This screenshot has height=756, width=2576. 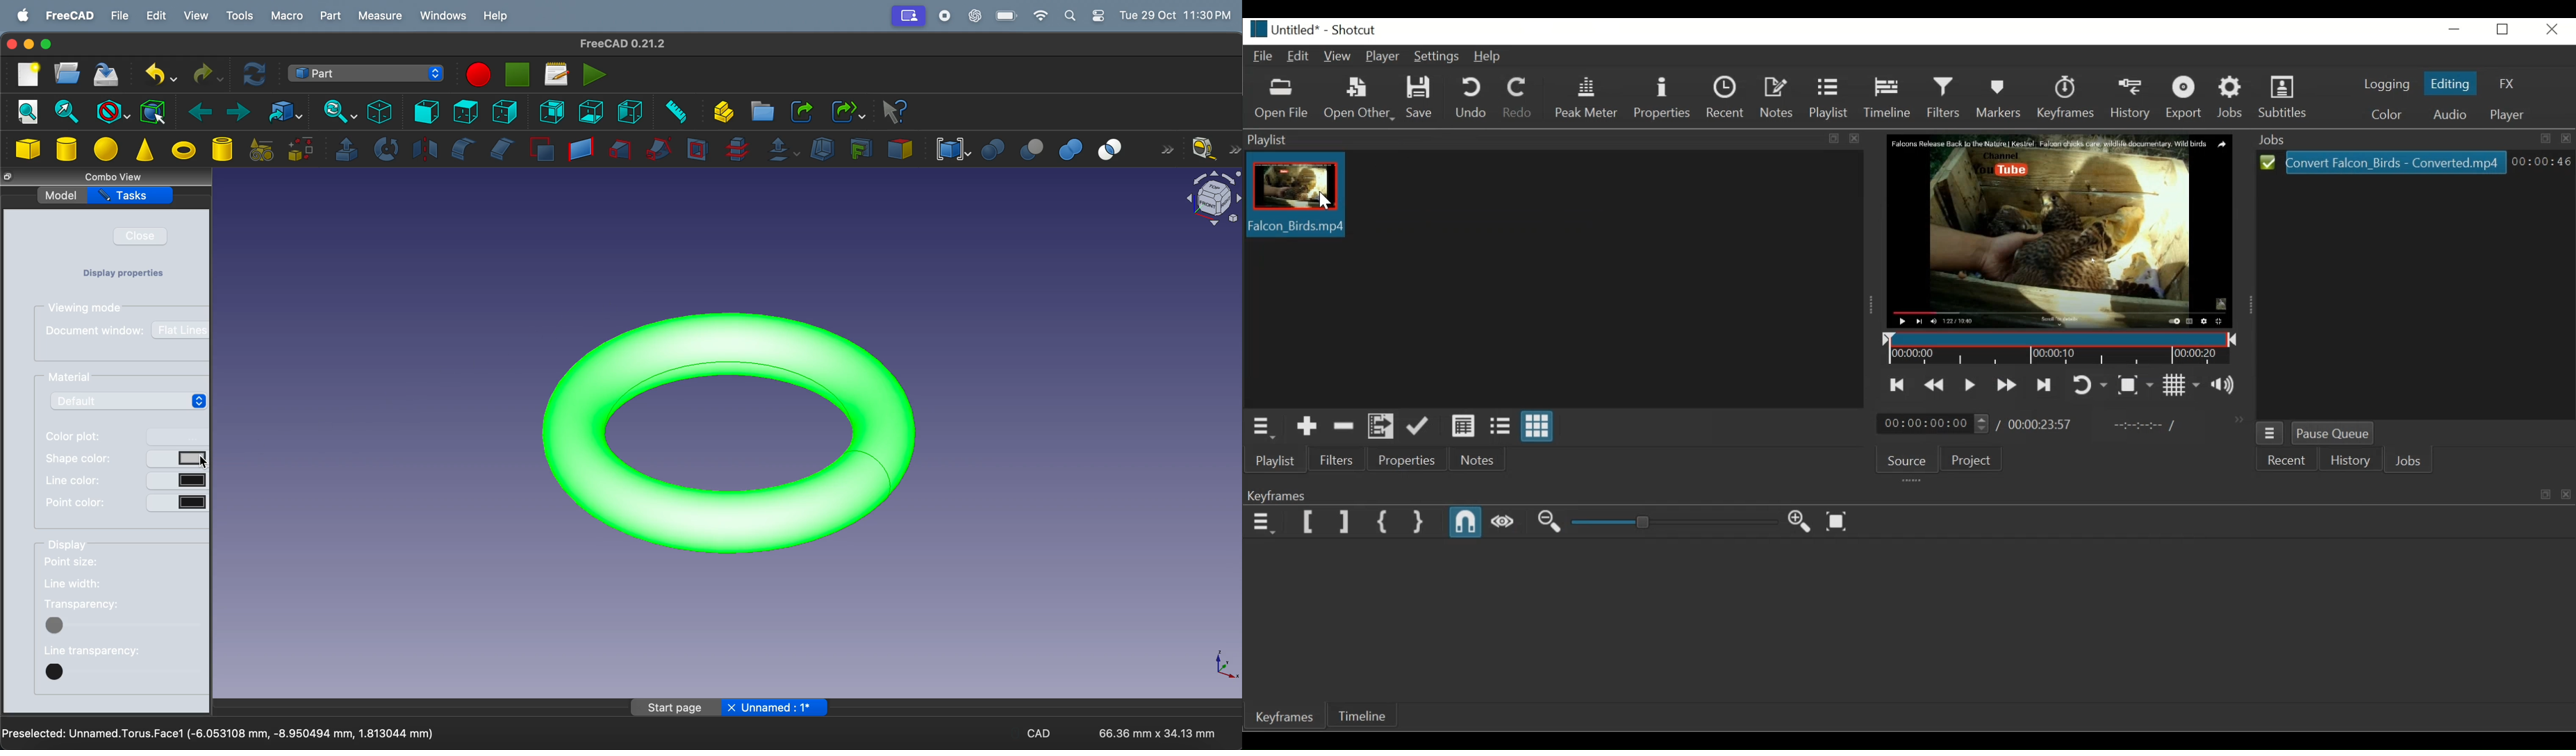 What do you see at coordinates (331, 16) in the screenshot?
I see `part` at bounding box center [331, 16].